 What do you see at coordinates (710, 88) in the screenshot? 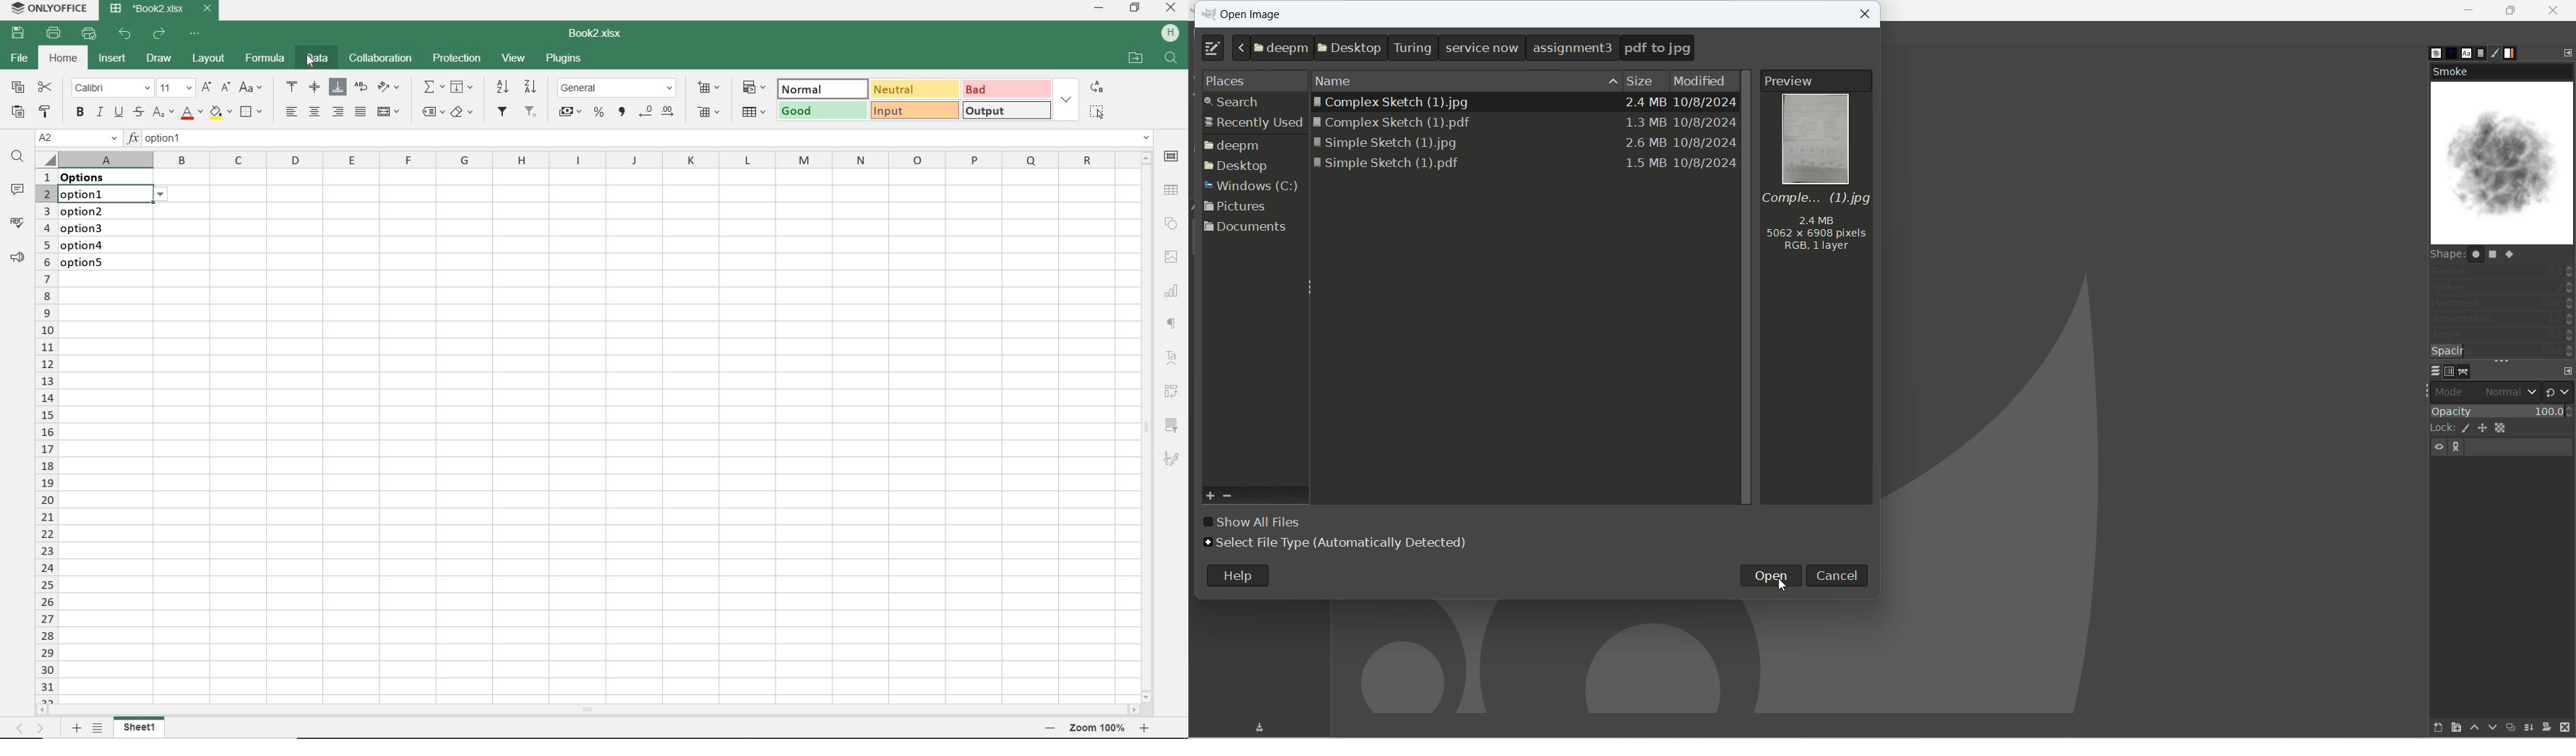
I see `INSERT CELLS` at bounding box center [710, 88].